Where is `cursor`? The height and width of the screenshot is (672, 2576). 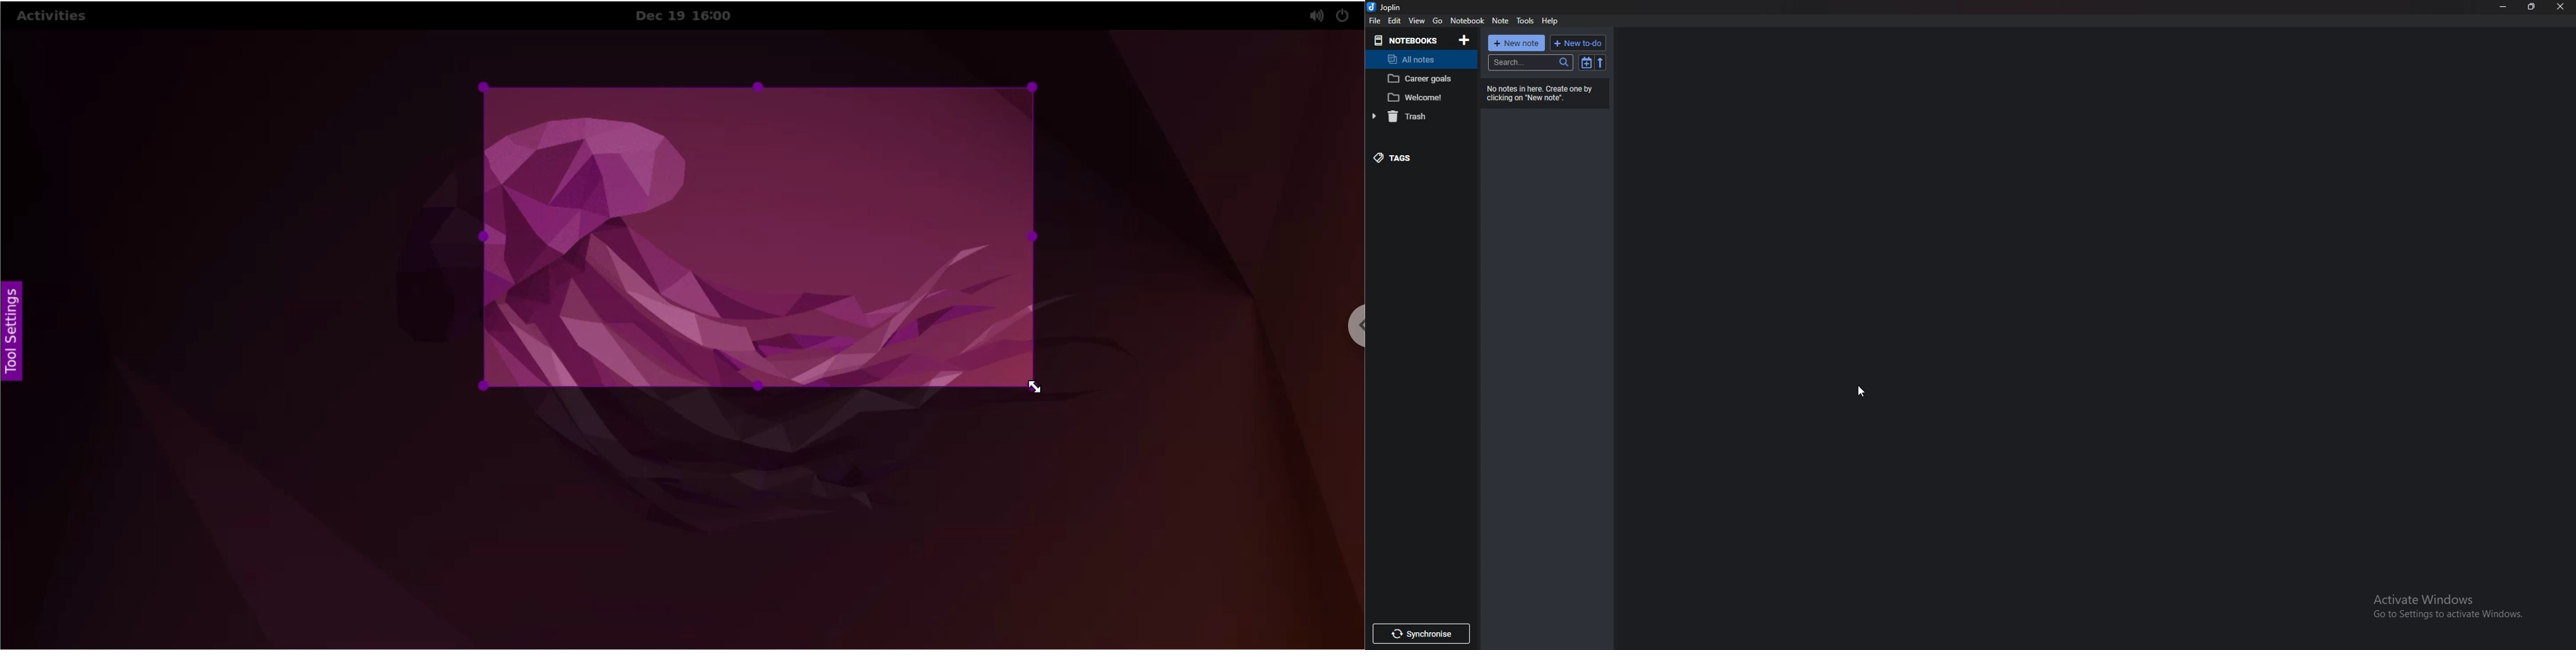
cursor is located at coordinates (1861, 393).